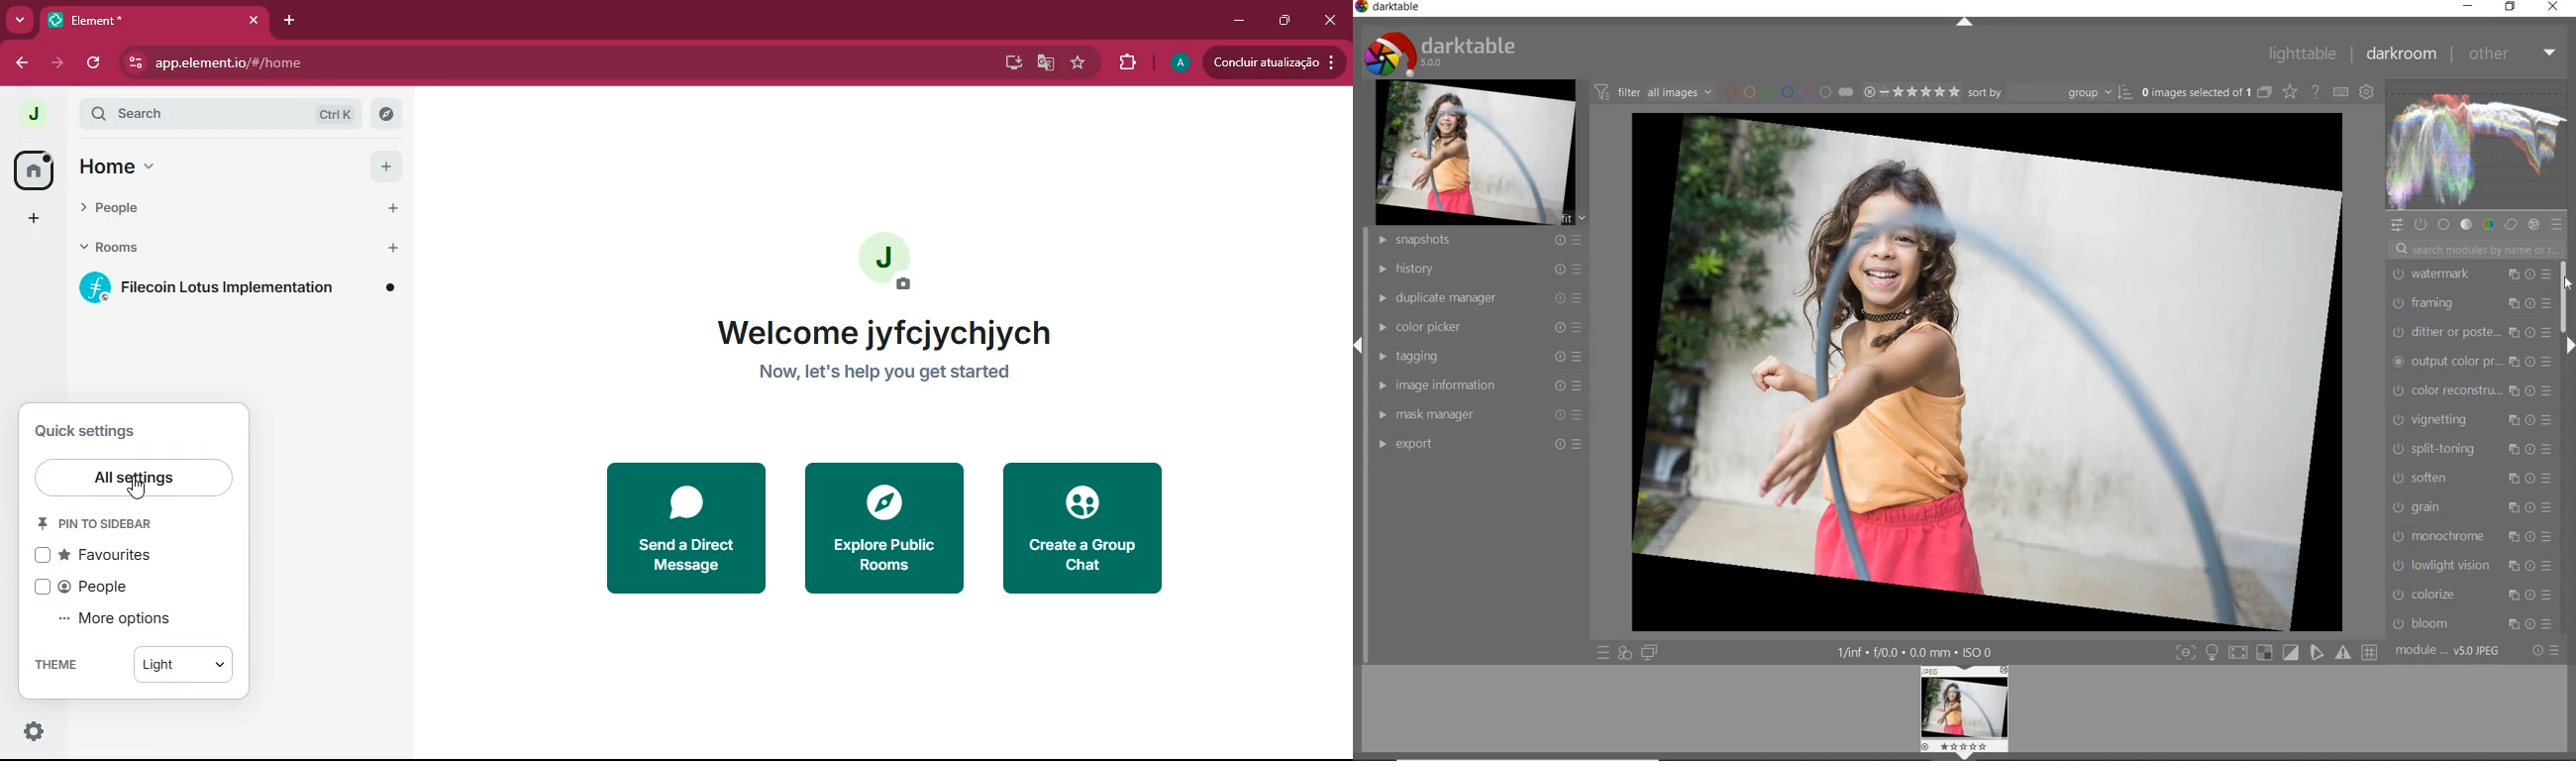 This screenshot has height=784, width=2576. I want to click on home, so click(32, 170).